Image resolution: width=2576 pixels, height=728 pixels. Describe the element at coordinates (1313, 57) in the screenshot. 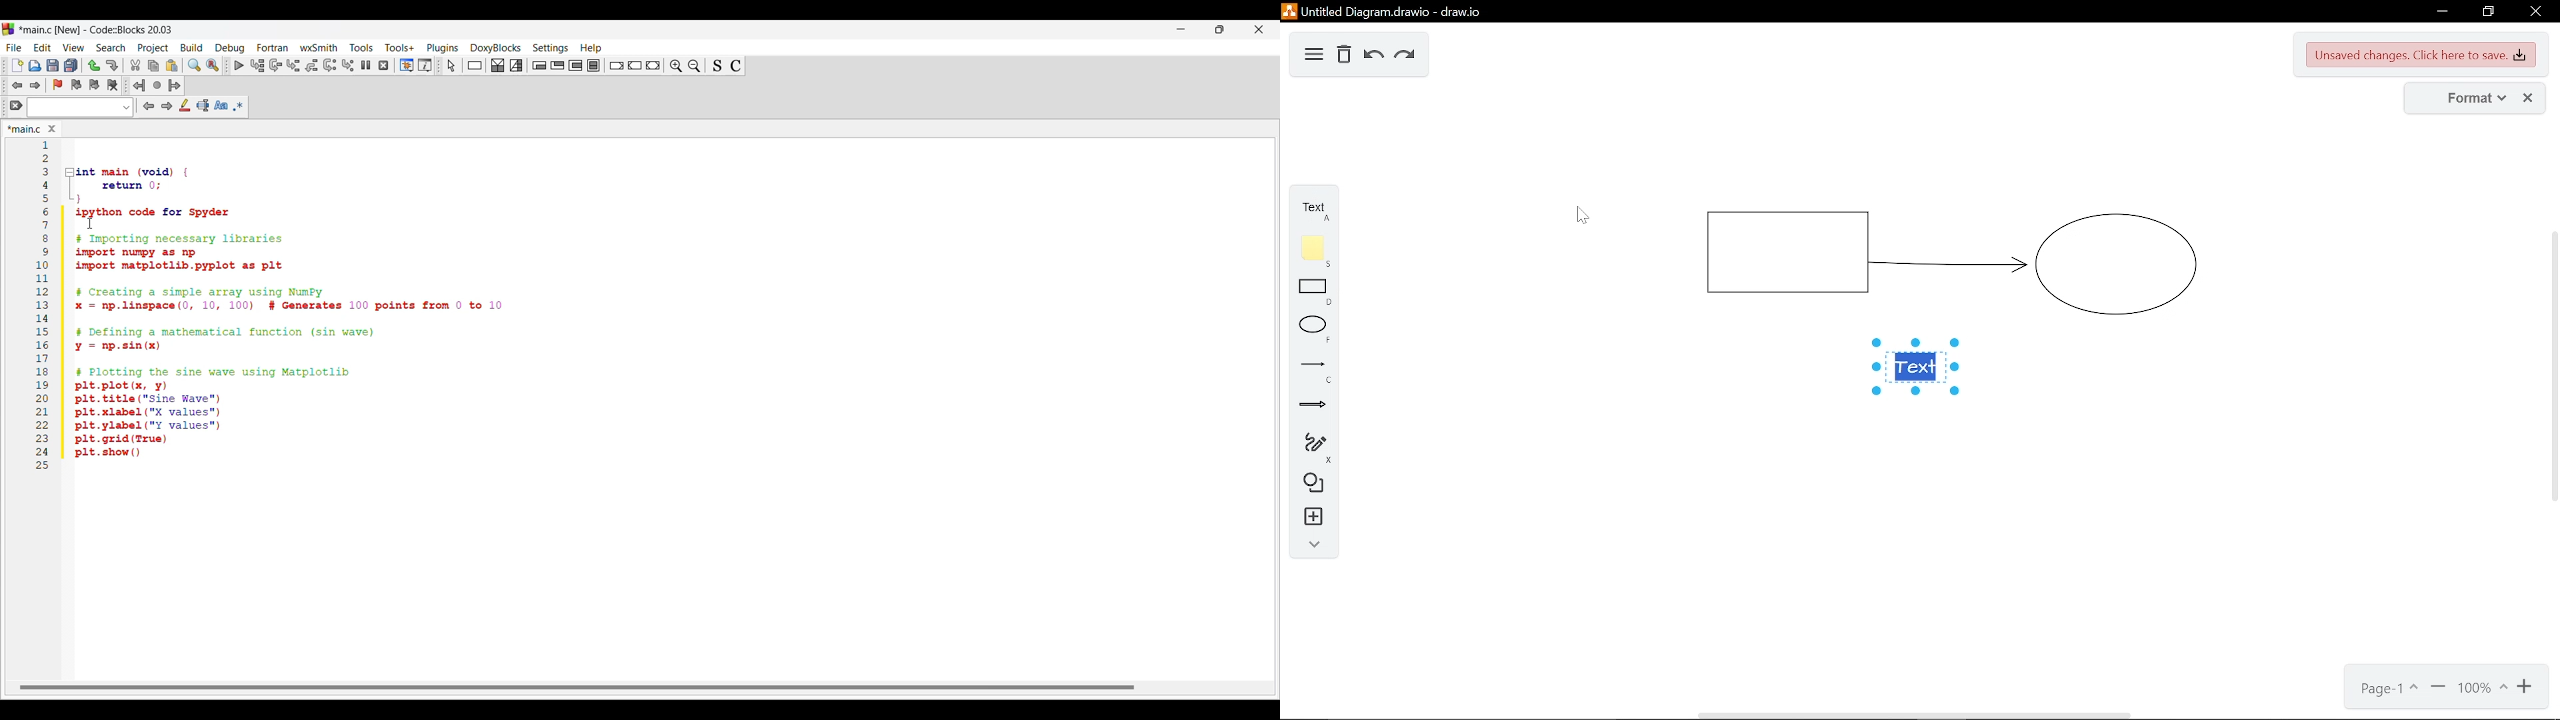

I see `diagram` at that location.